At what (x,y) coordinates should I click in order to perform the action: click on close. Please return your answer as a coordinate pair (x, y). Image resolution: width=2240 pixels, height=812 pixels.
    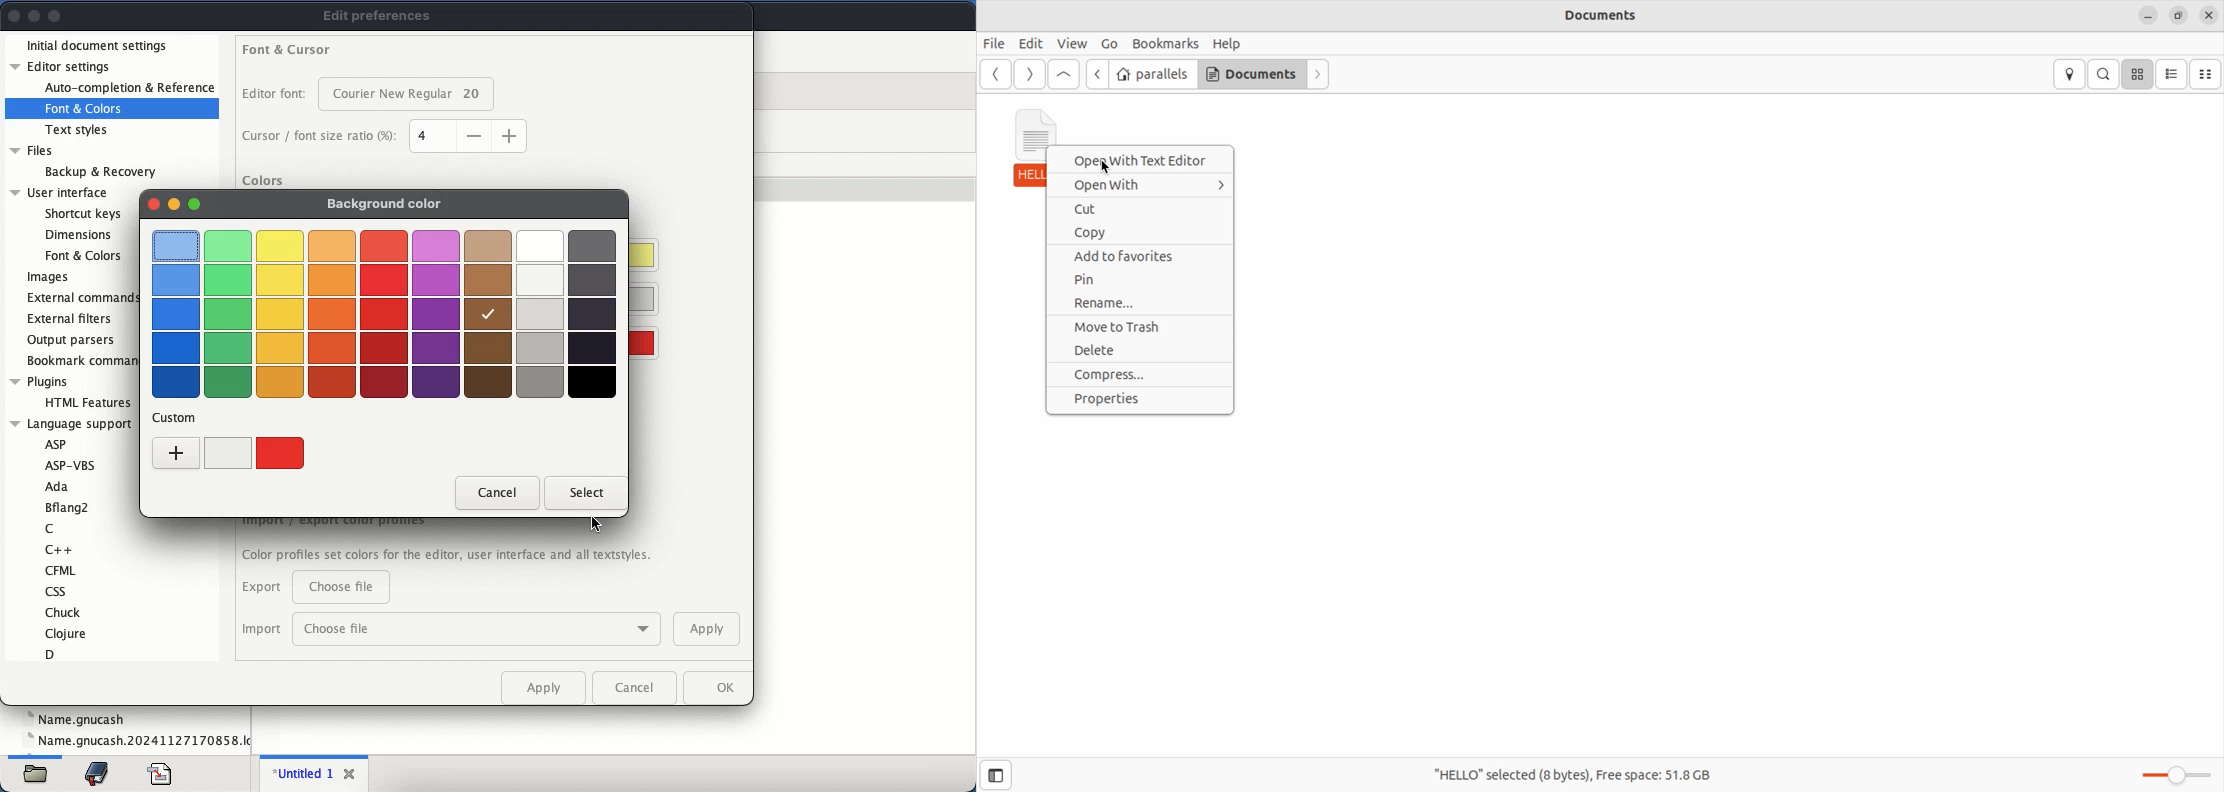
    Looking at the image, I should click on (2209, 16).